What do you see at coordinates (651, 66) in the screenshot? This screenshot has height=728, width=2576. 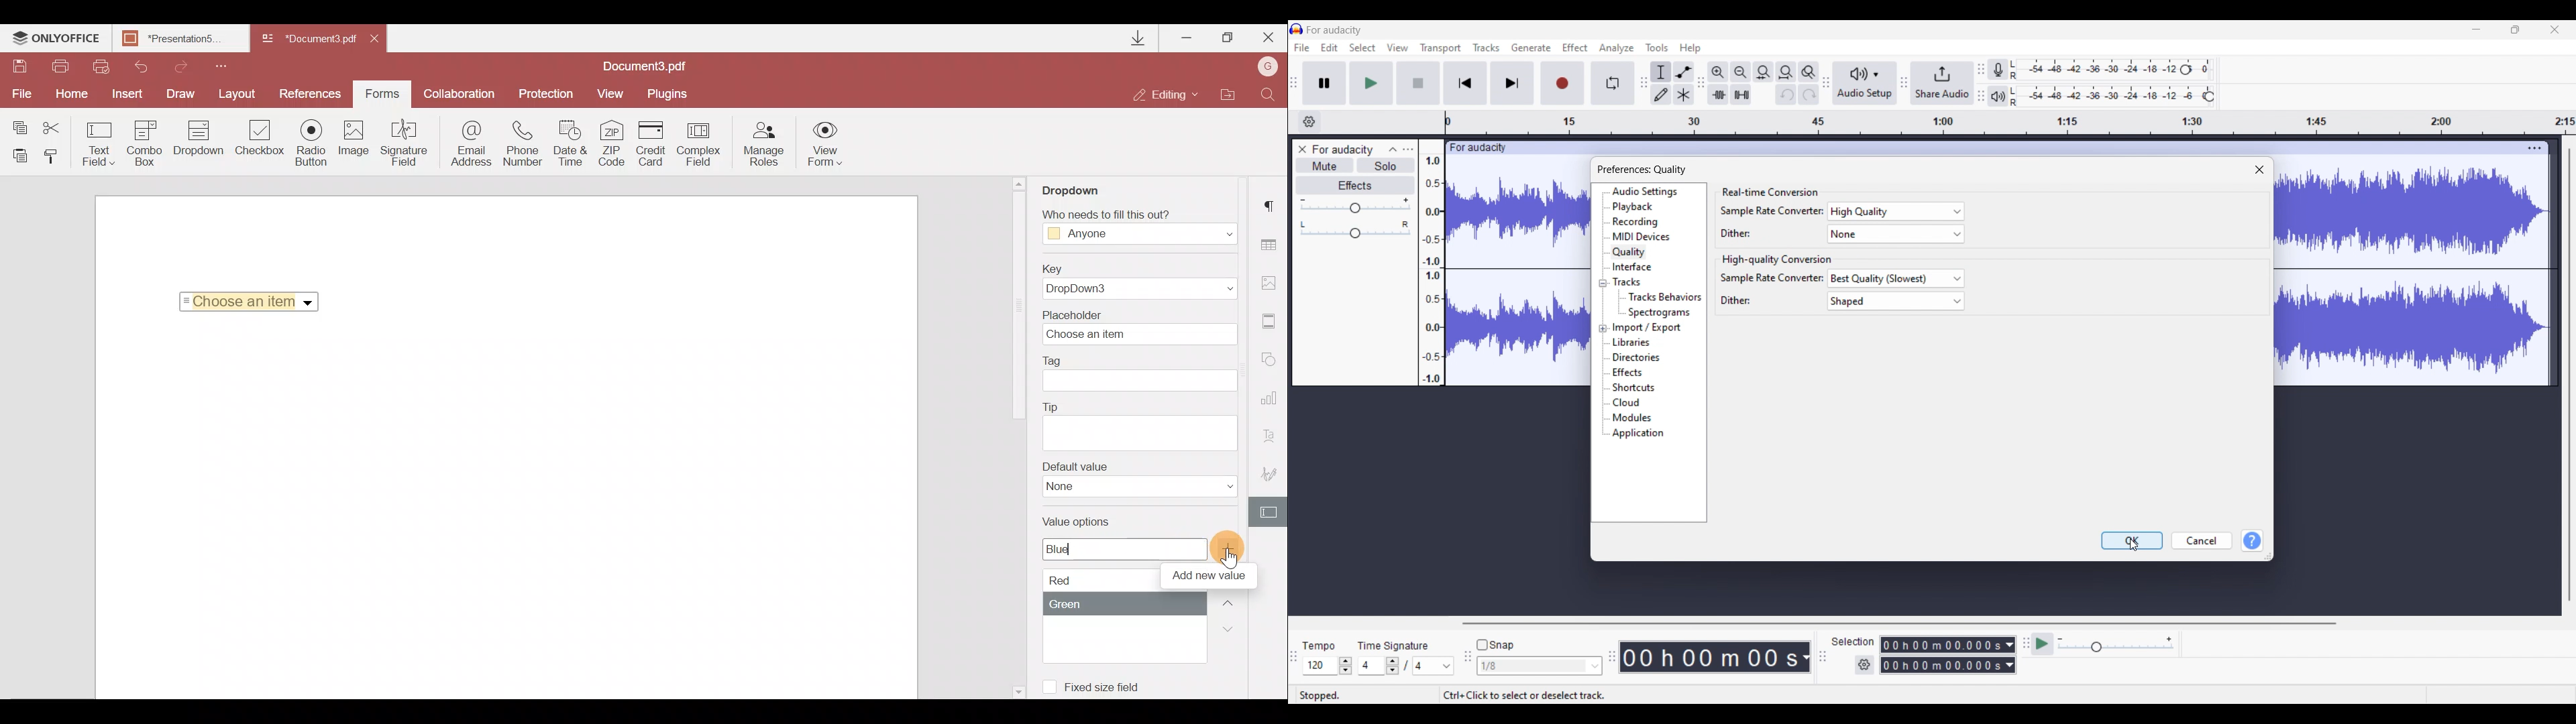 I see `Document name` at bounding box center [651, 66].